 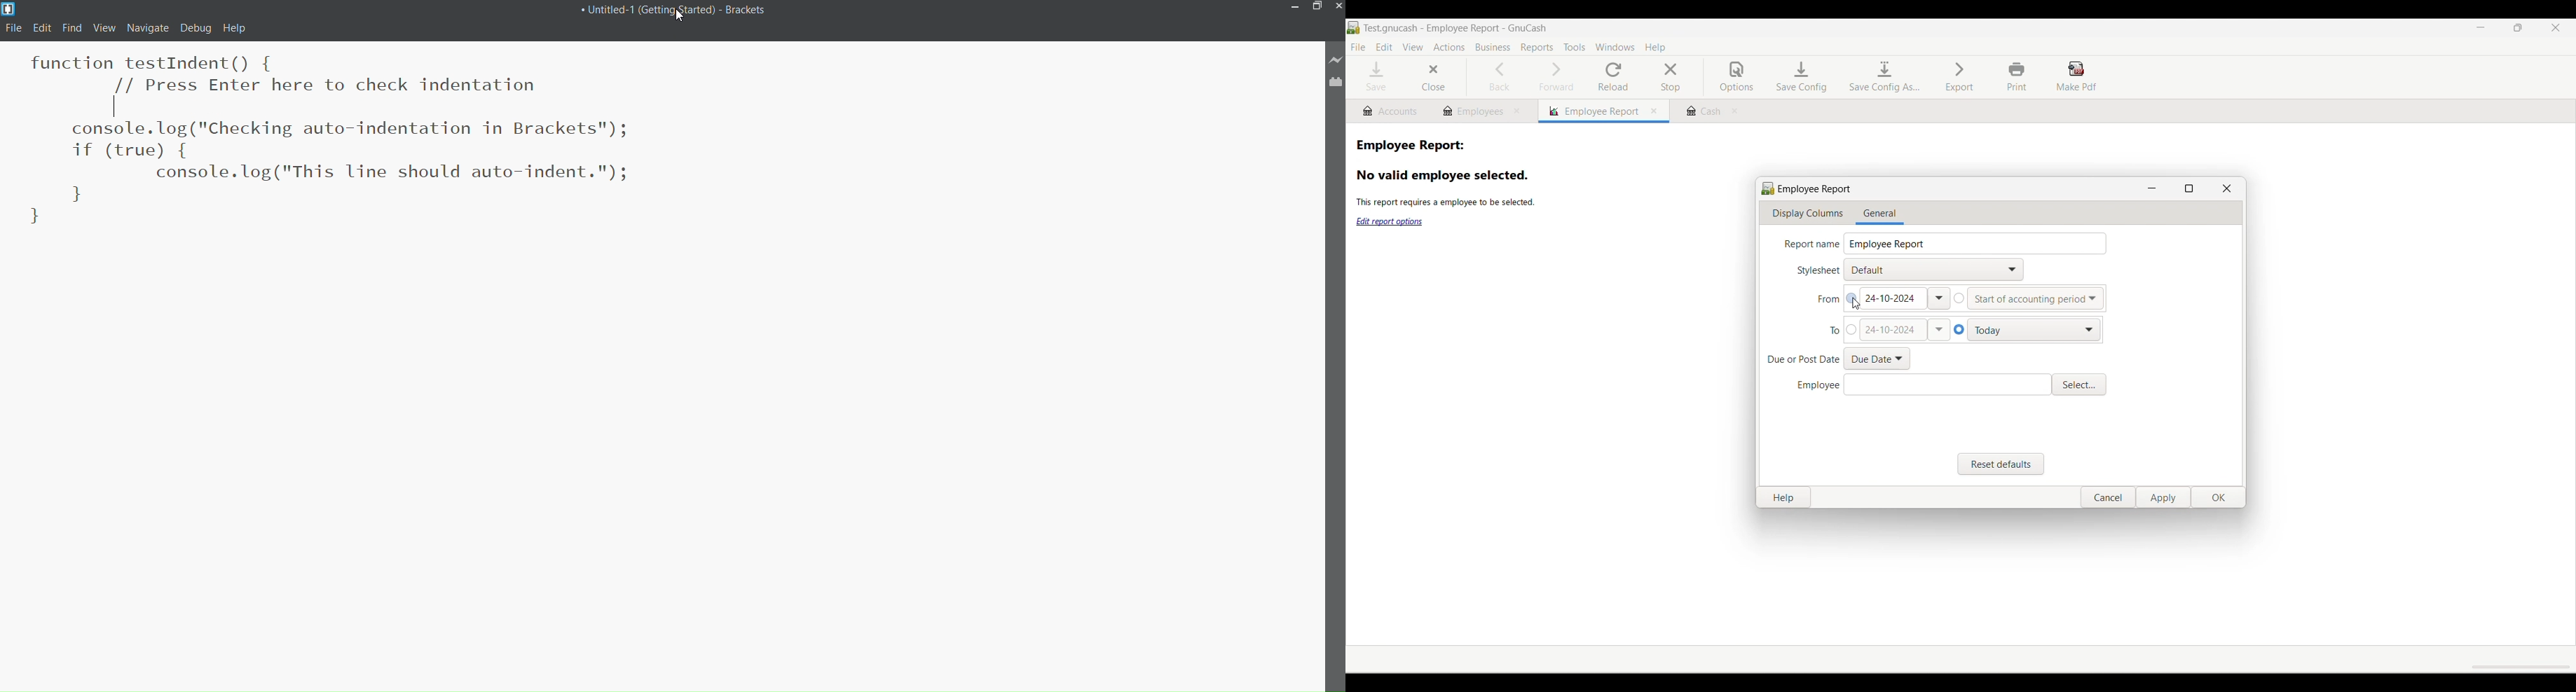 What do you see at coordinates (2152, 188) in the screenshot?
I see `Minimize window` at bounding box center [2152, 188].